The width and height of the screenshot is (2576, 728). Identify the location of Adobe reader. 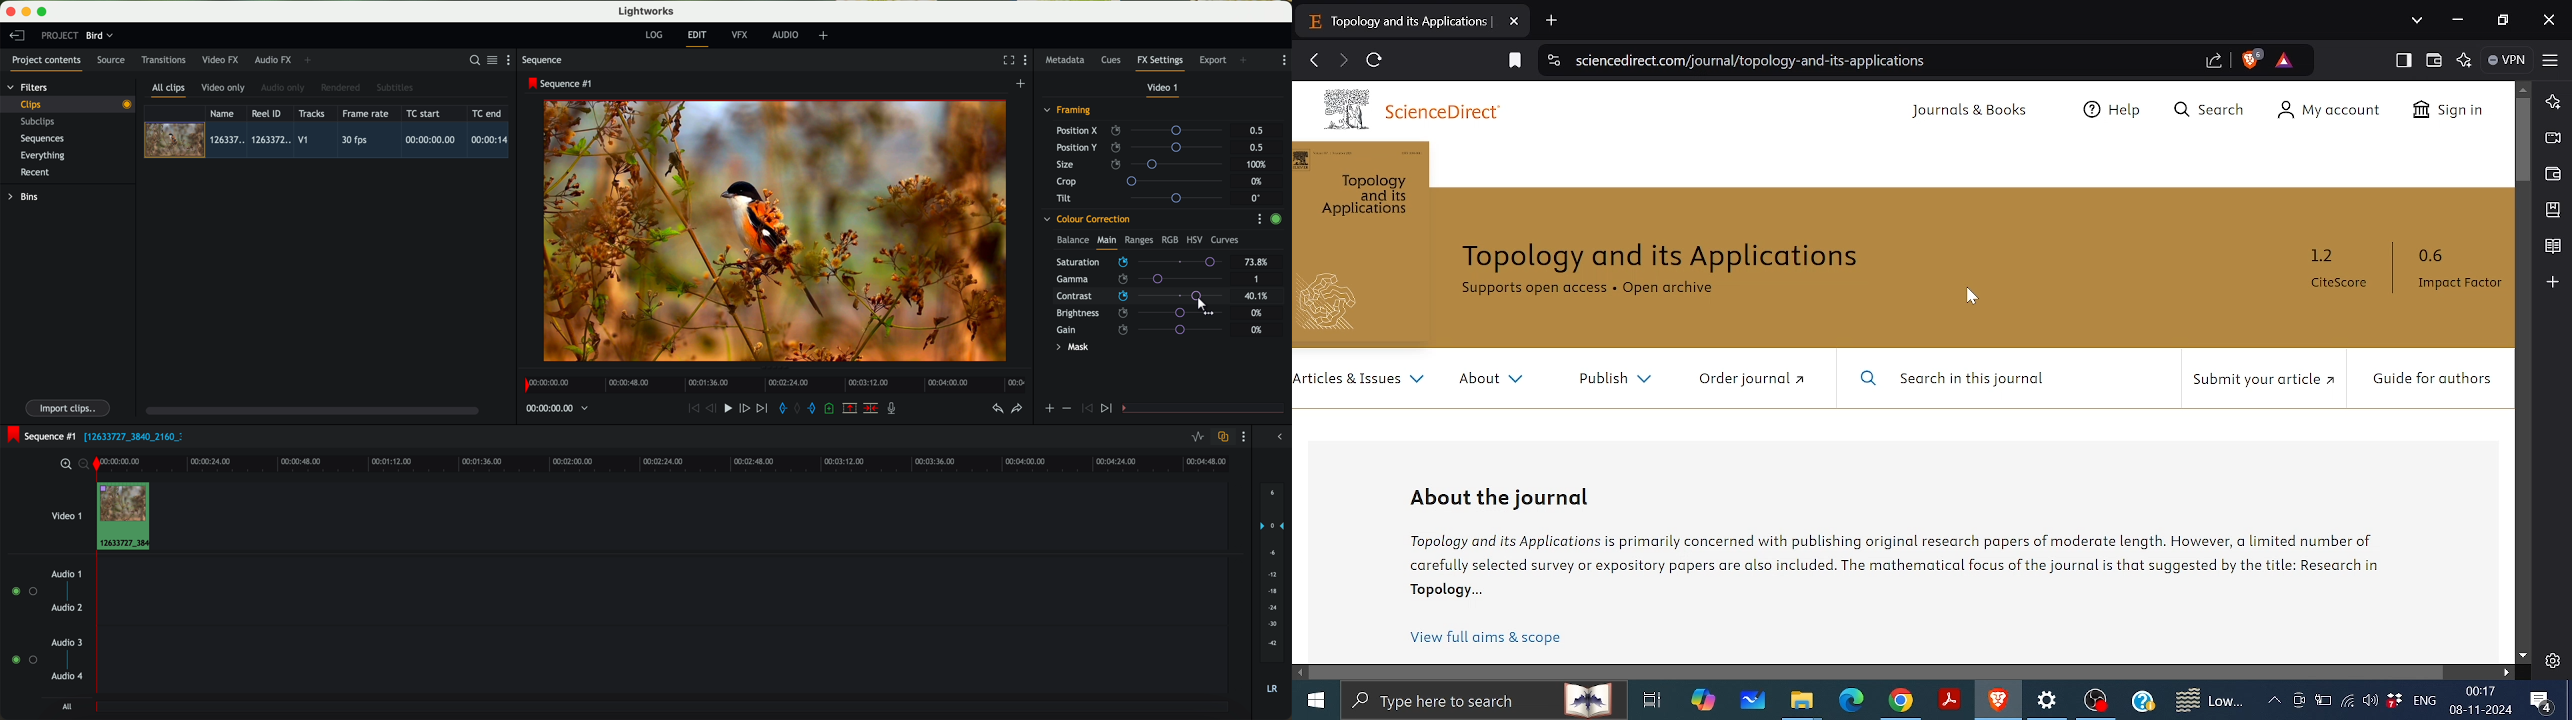
(1950, 699).